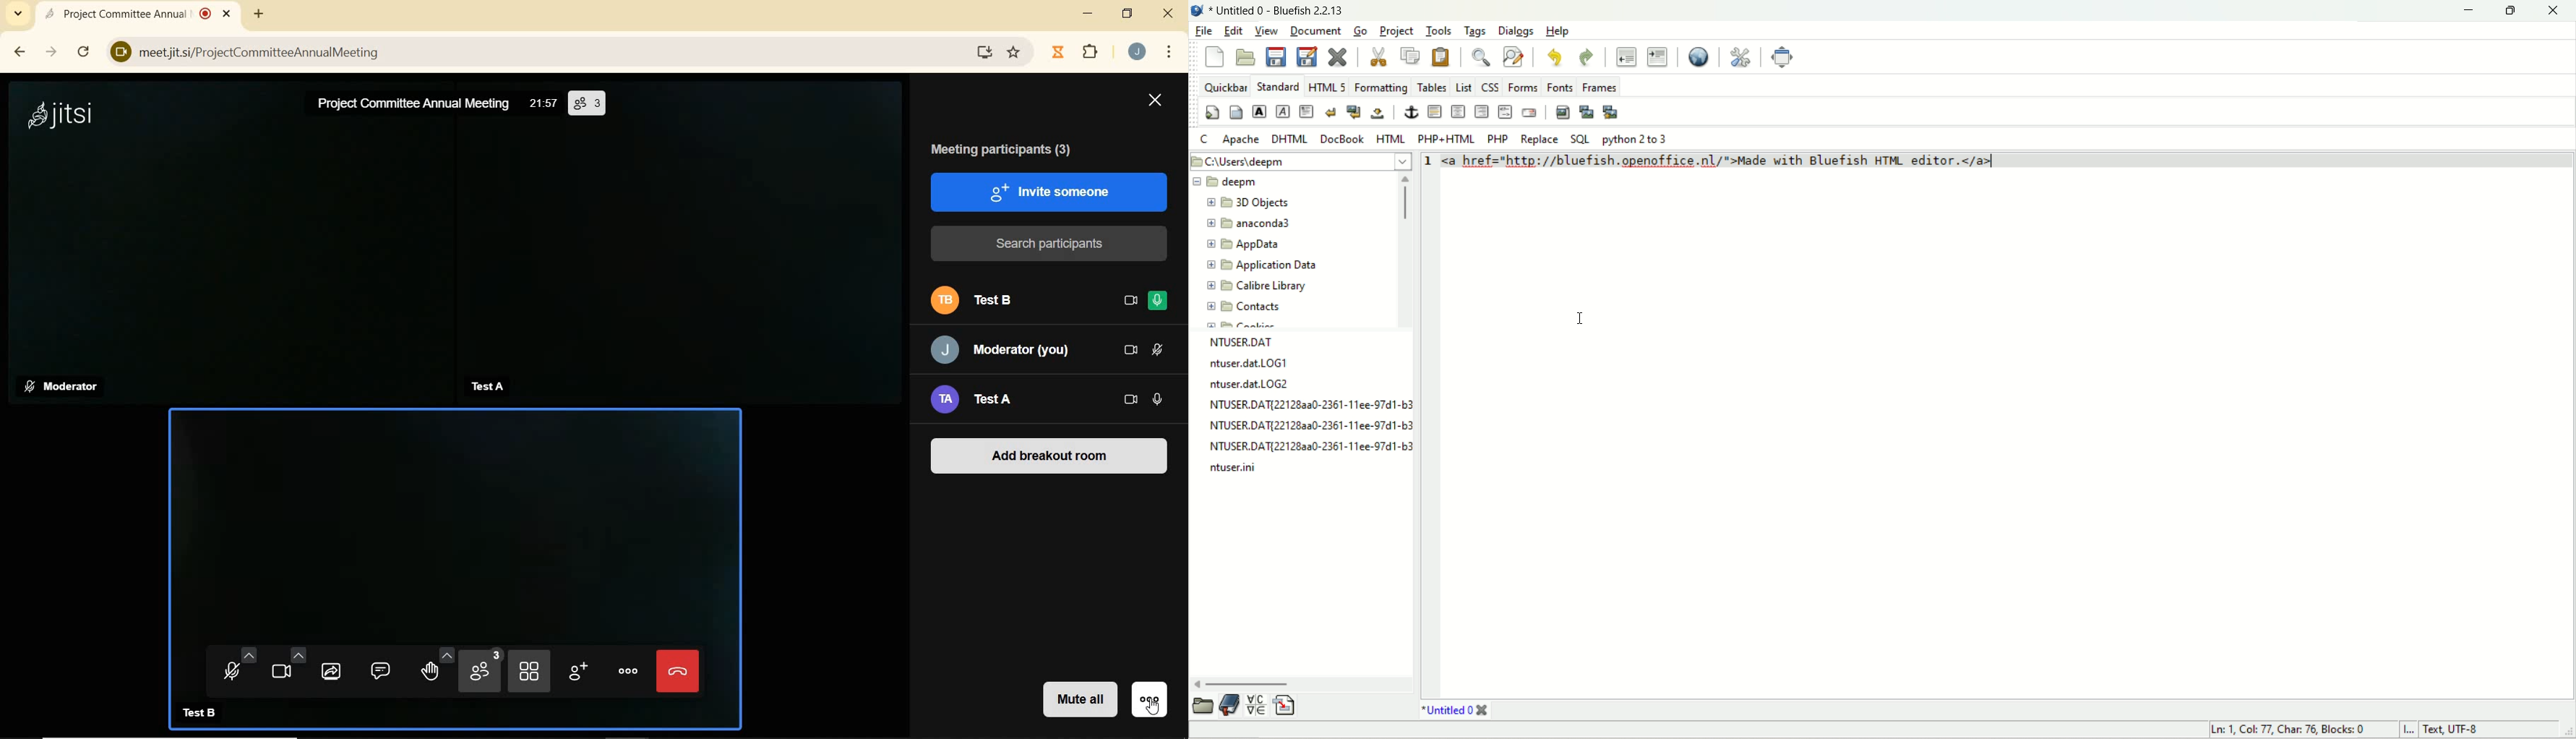  Describe the element at coordinates (1307, 56) in the screenshot. I see `save file as` at that location.